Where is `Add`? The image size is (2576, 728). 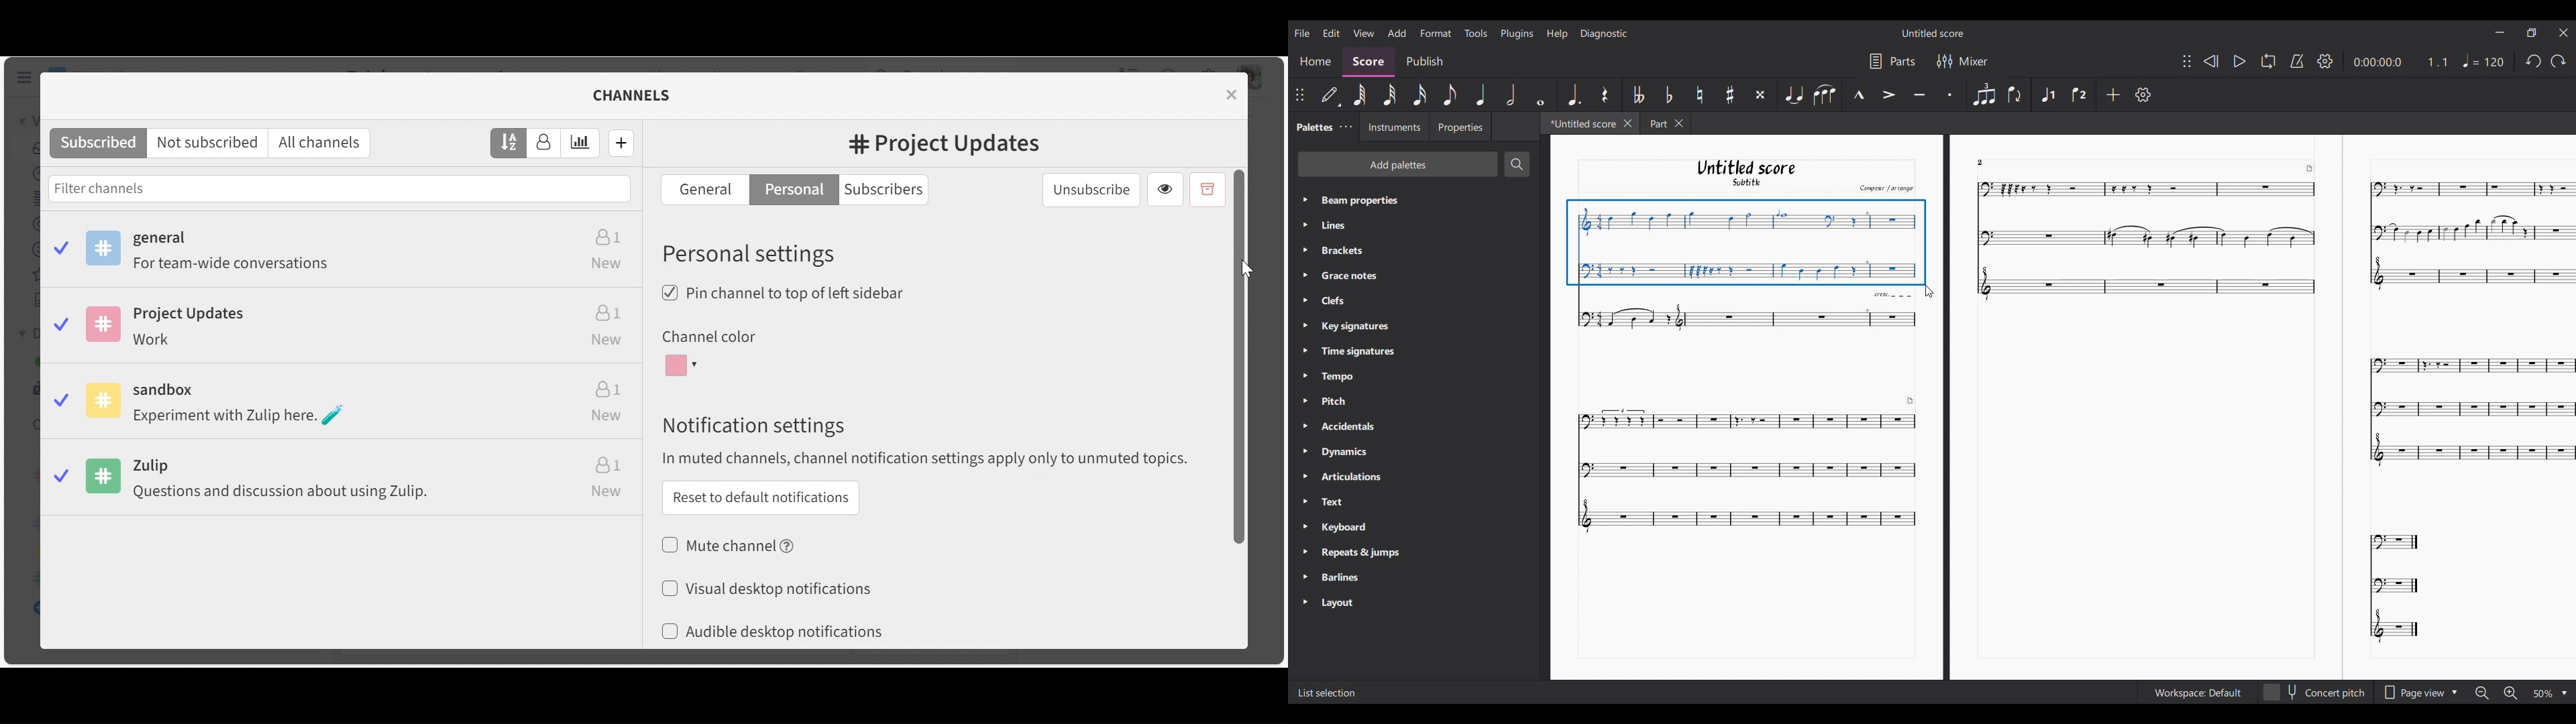
Add is located at coordinates (2112, 94).